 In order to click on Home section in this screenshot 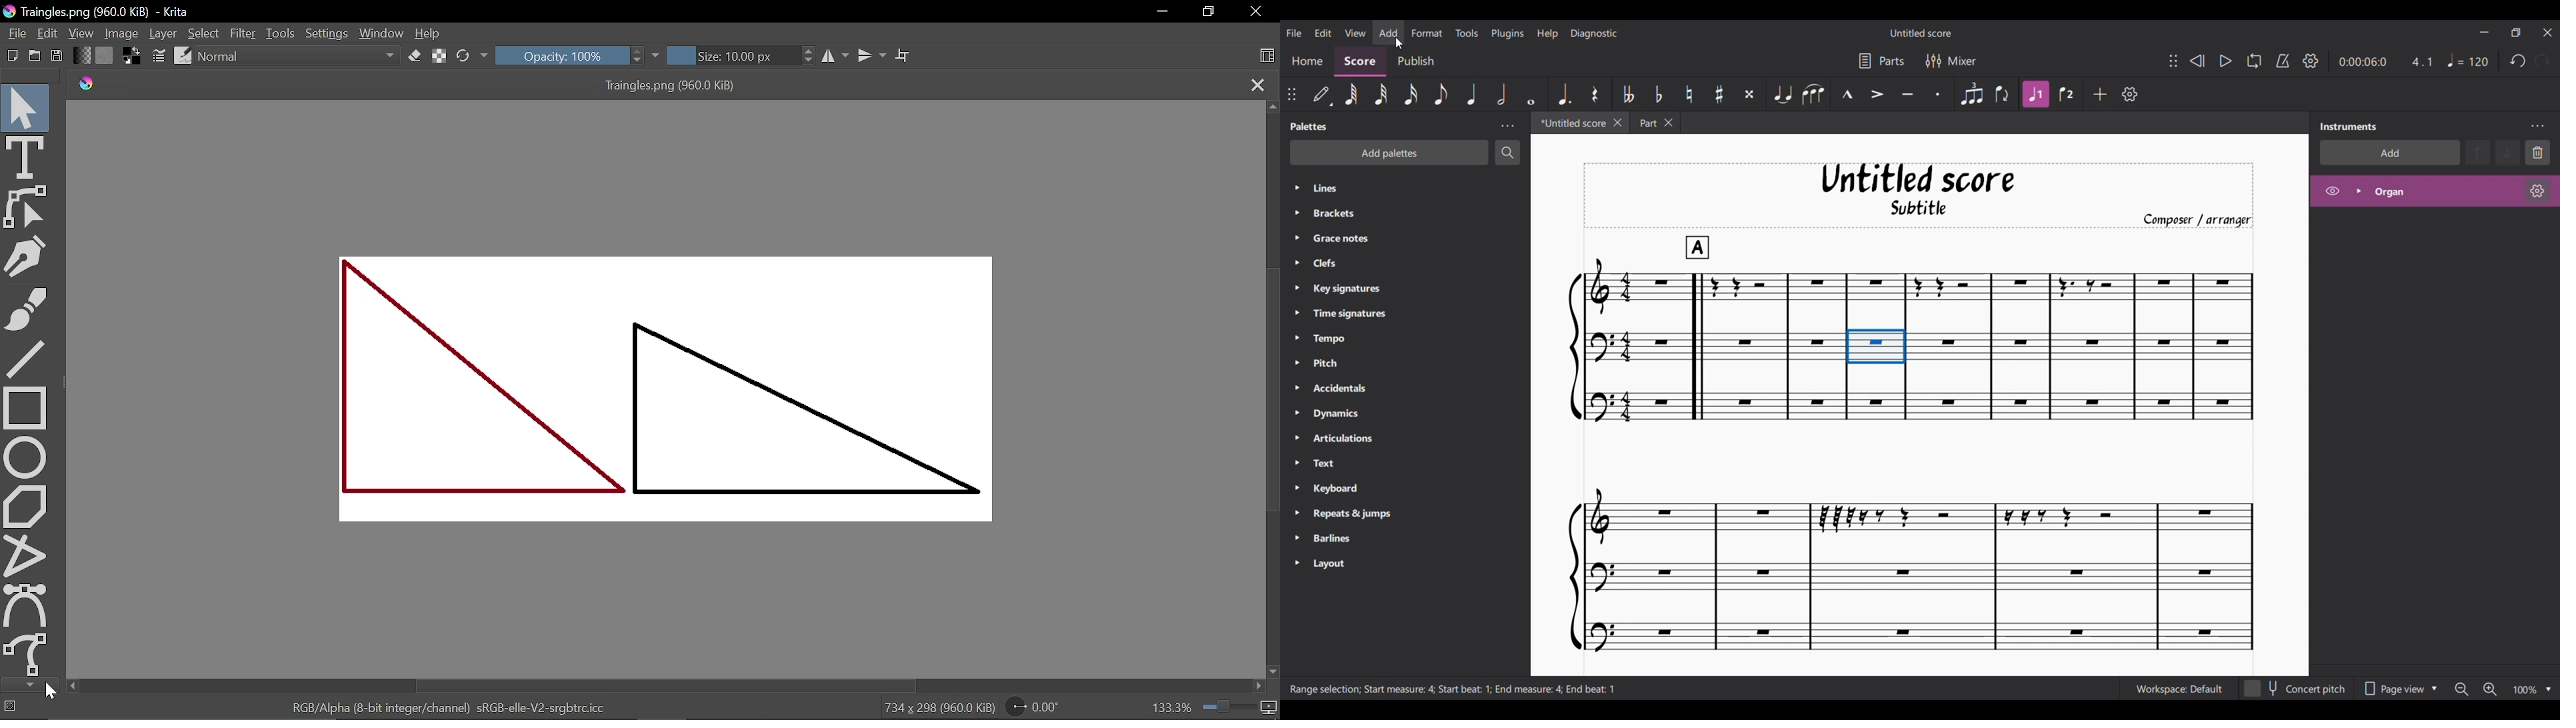, I will do `click(1307, 61)`.